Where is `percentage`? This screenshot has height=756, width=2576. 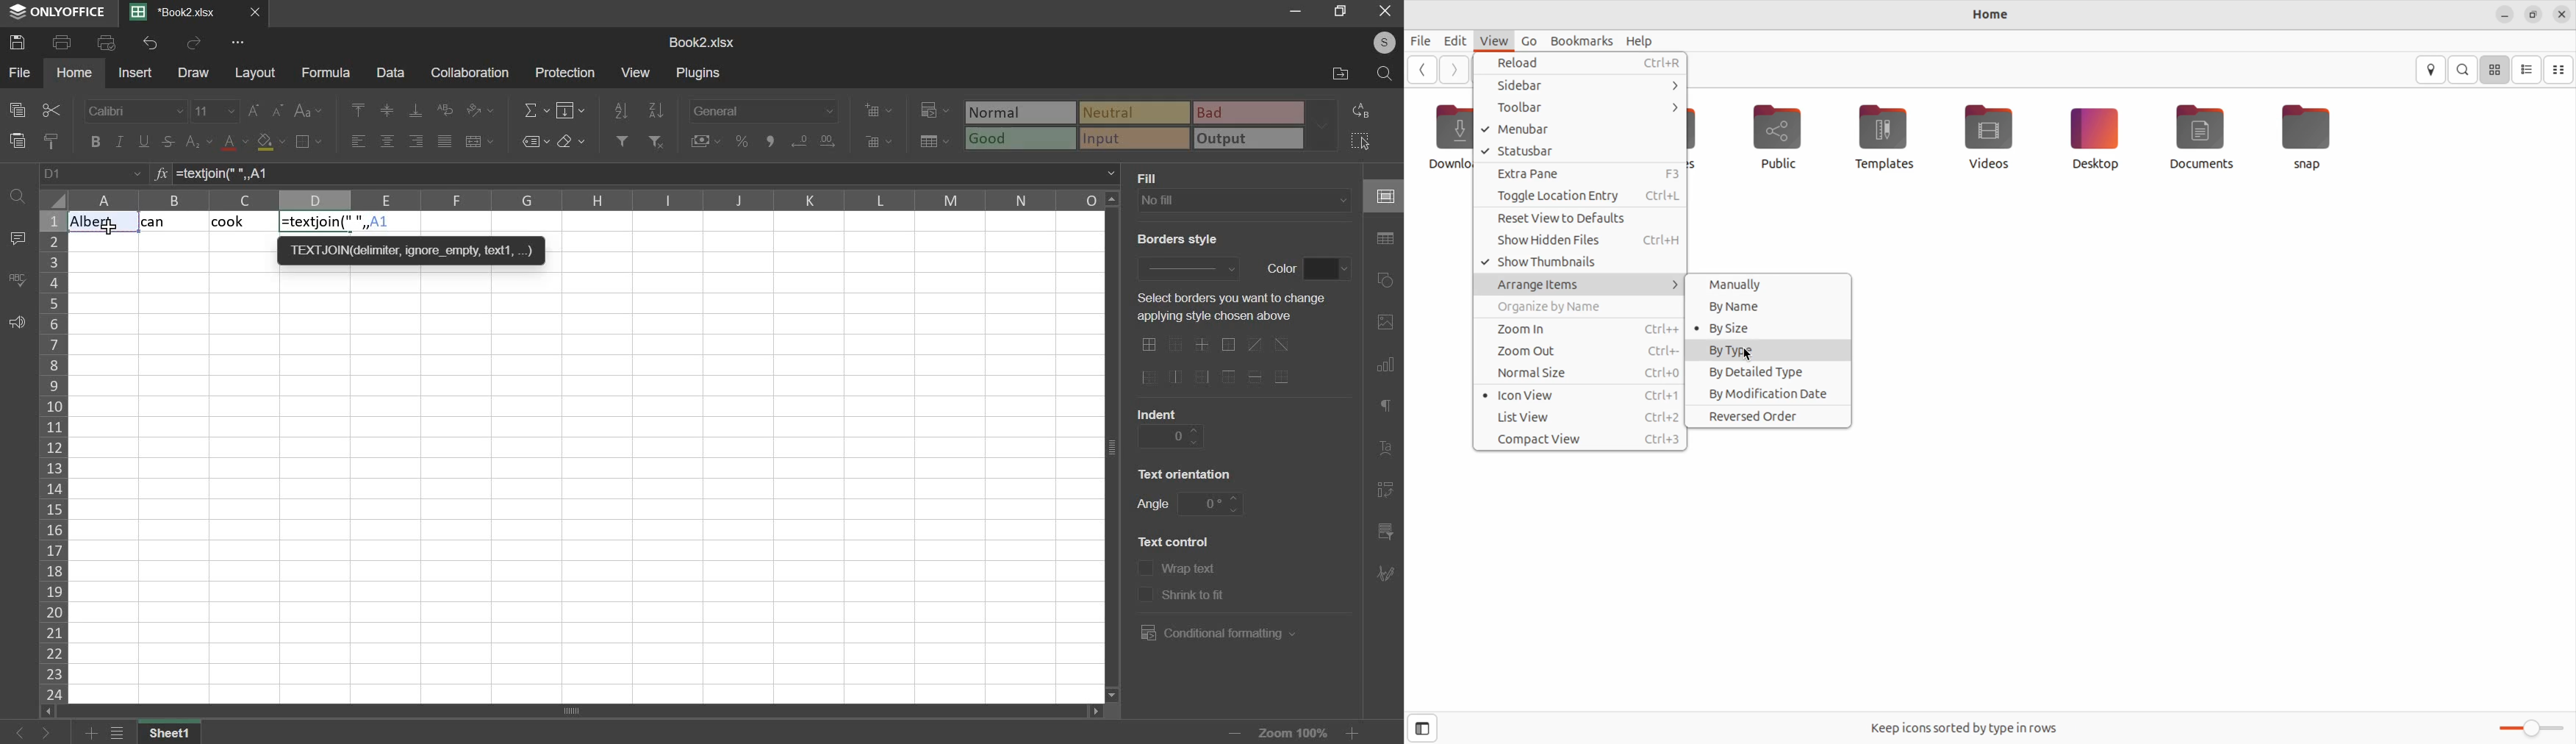
percentage is located at coordinates (741, 141).